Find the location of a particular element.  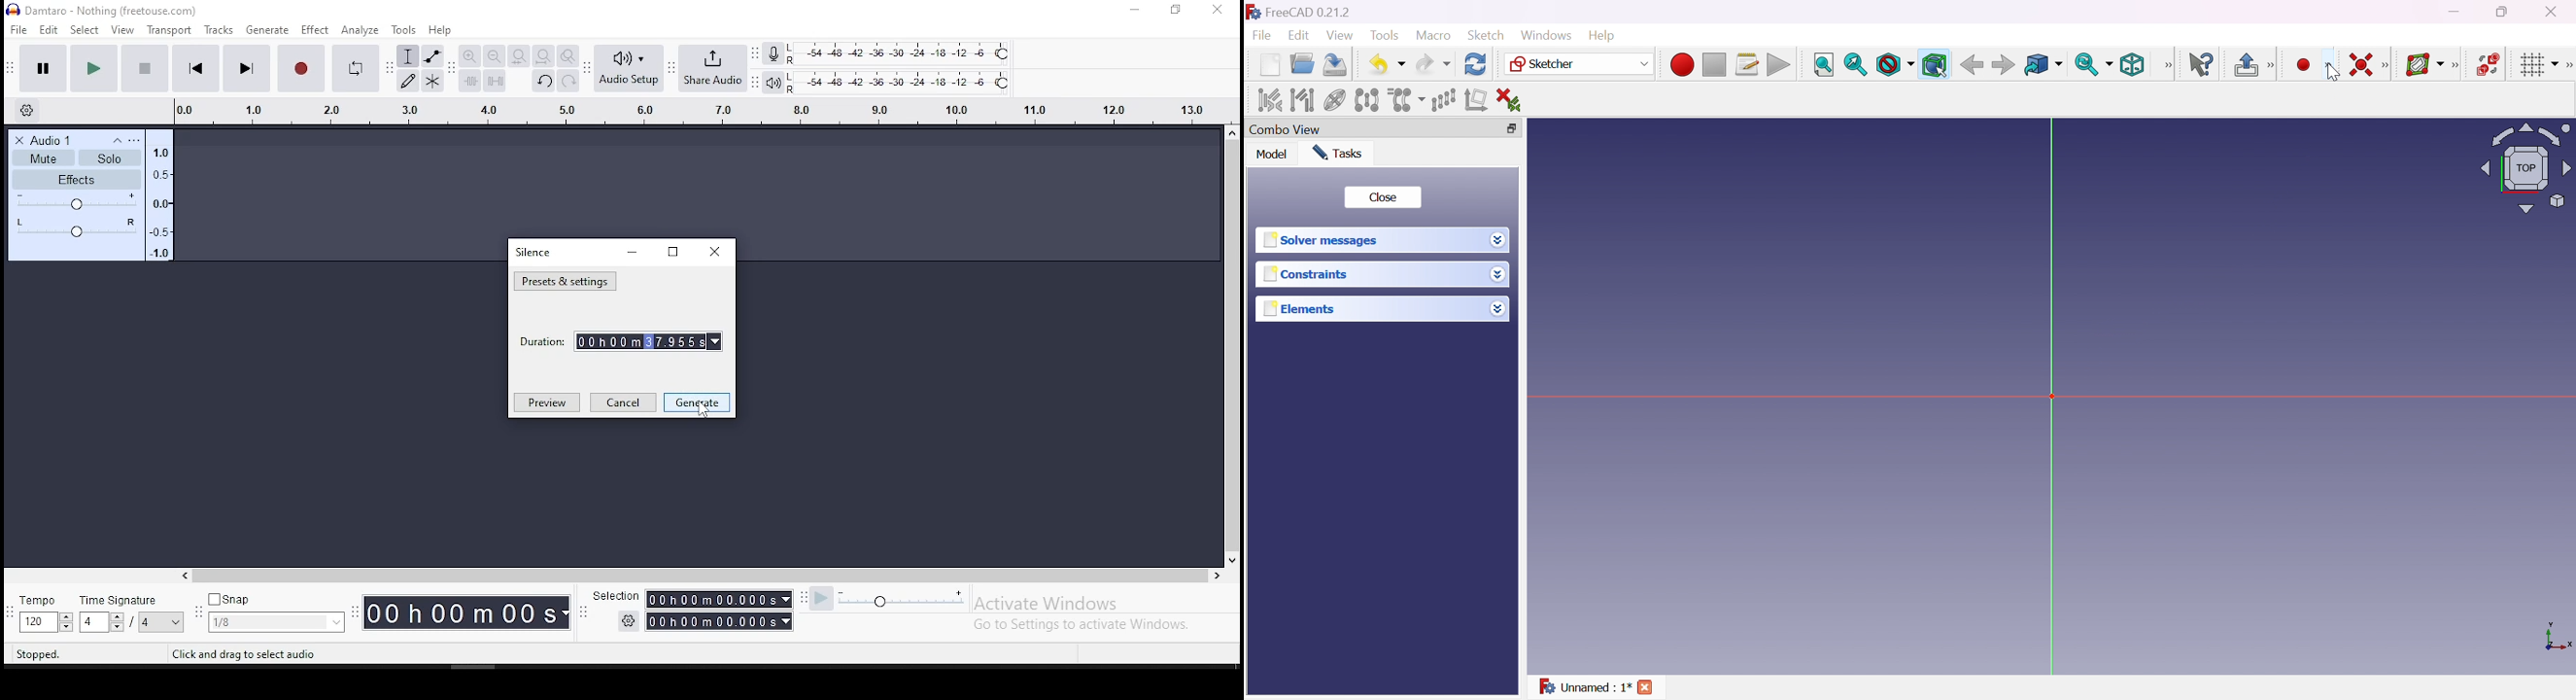

envelope tool is located at coordinates (433, 55).